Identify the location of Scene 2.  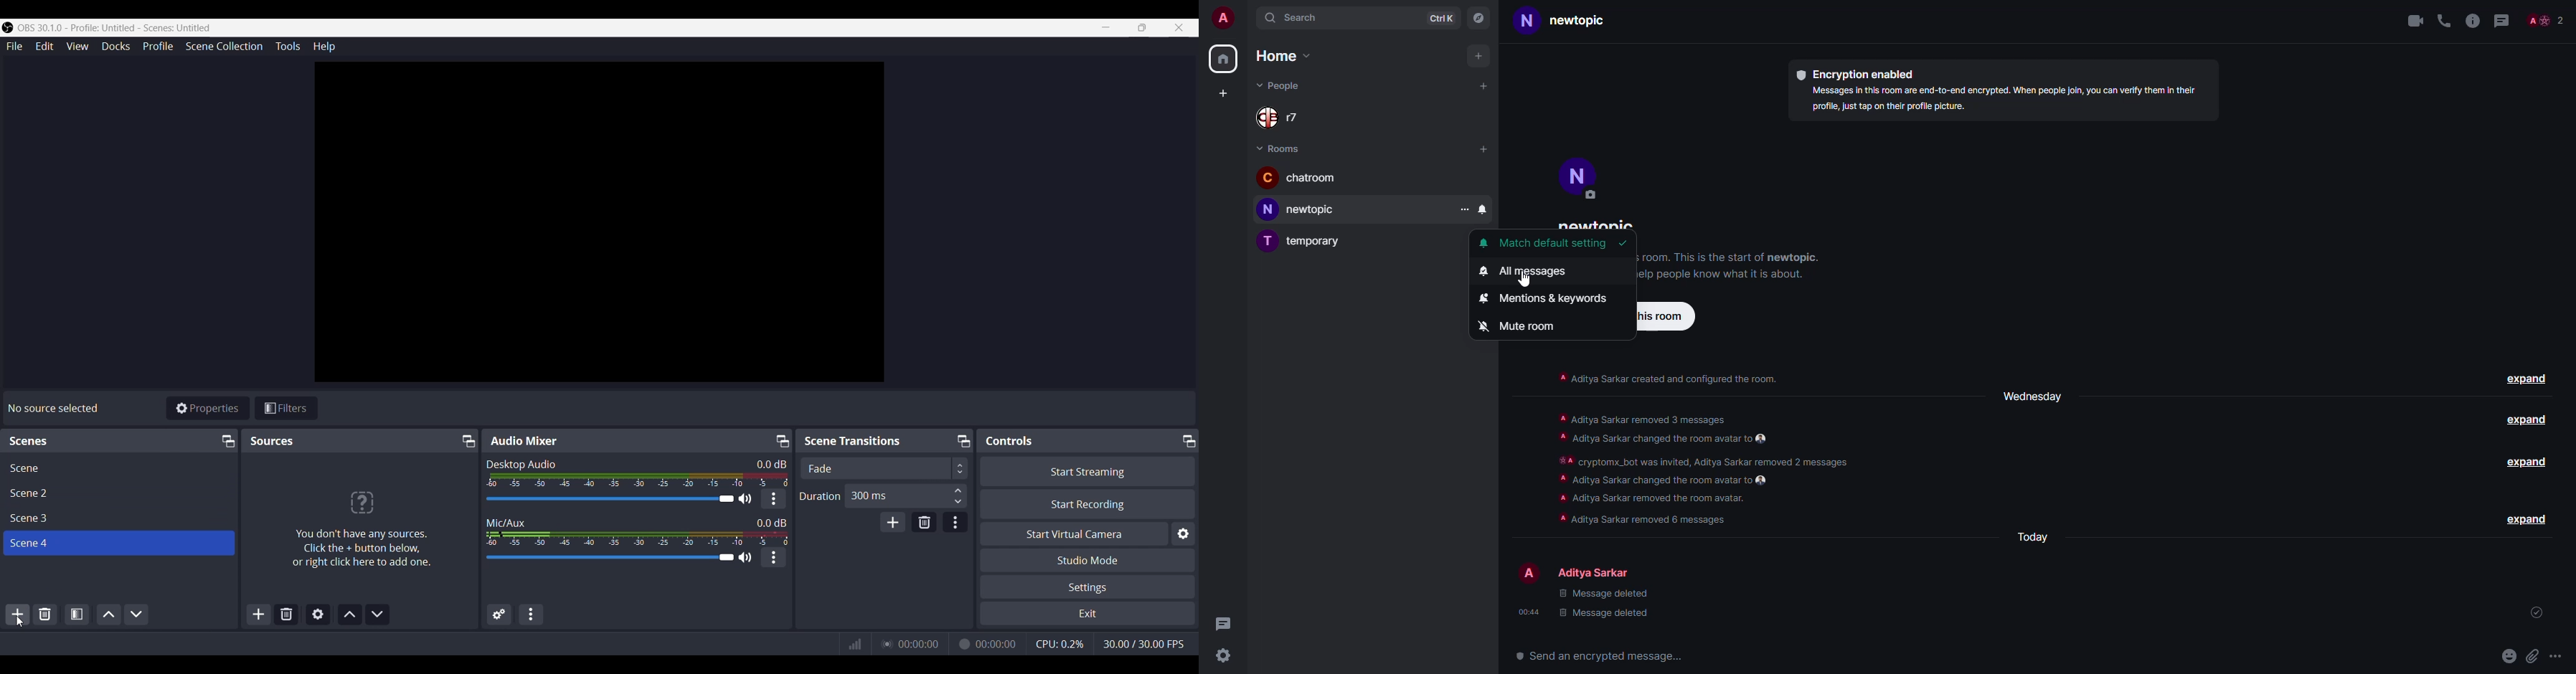
(119, 492).